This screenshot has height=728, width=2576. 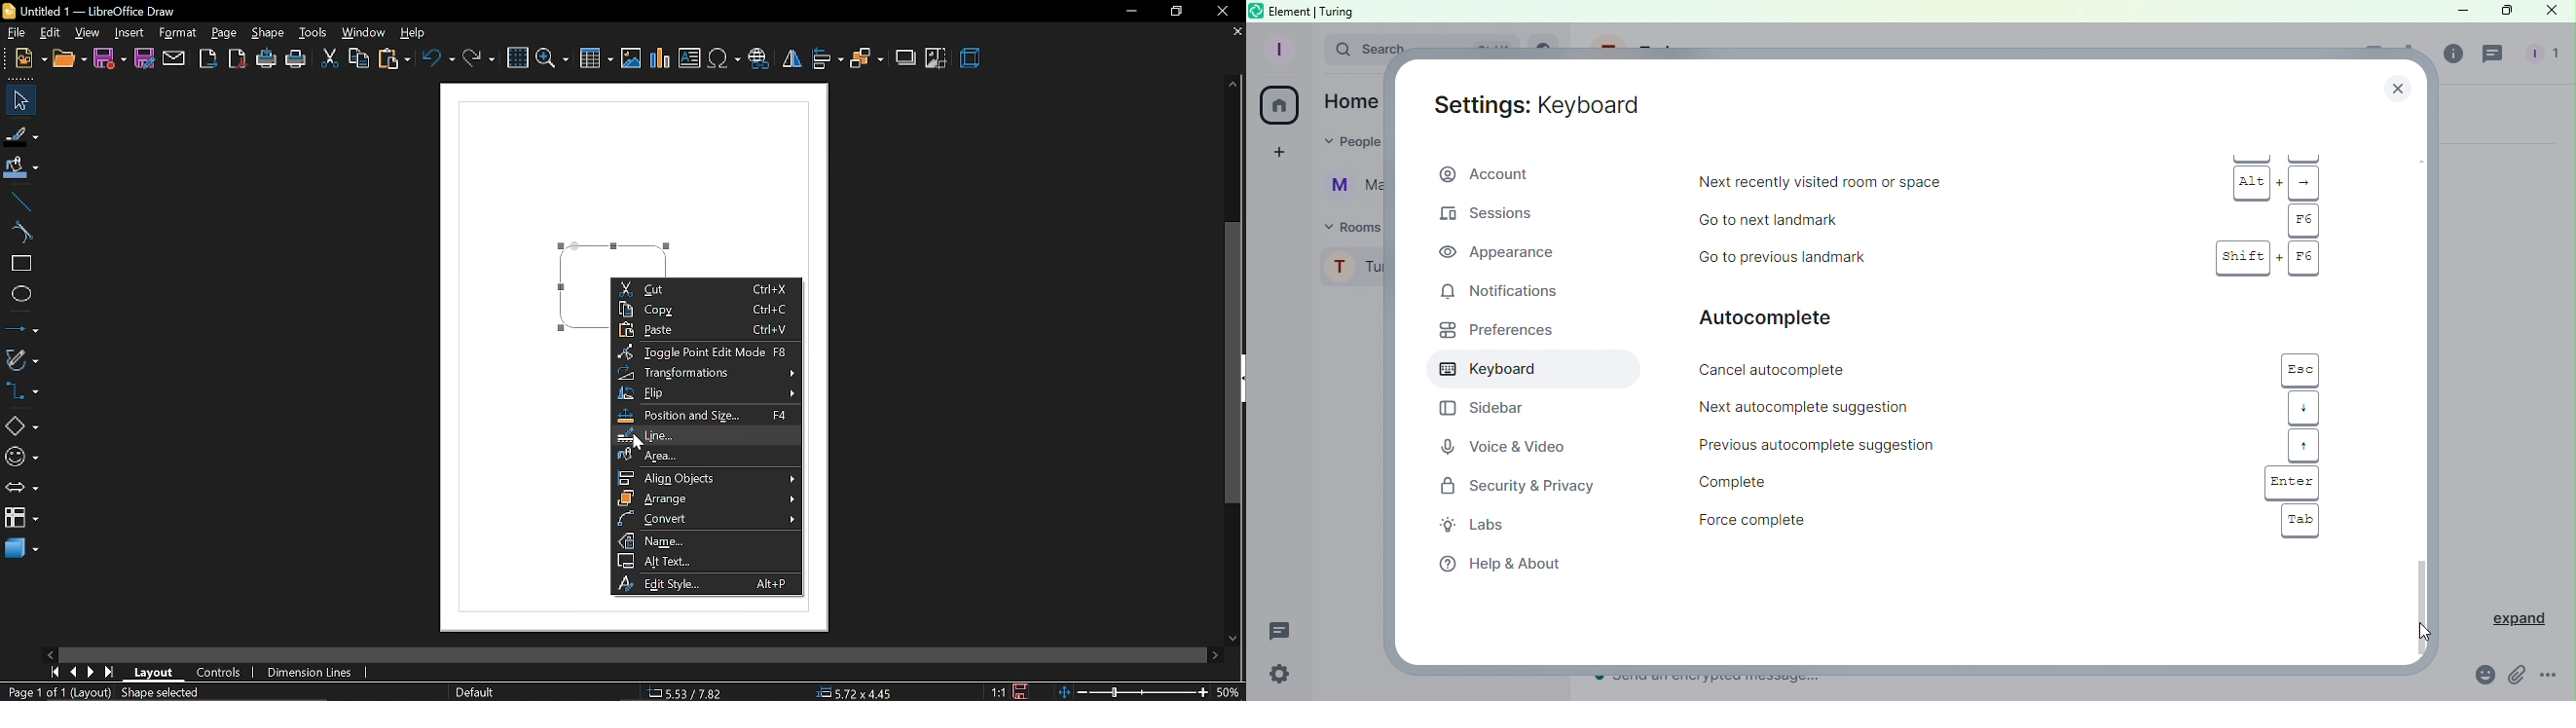 What do you see at coordinates (53, 652) in the screenshot?
I see `move left` at bounding box center [53, 652].